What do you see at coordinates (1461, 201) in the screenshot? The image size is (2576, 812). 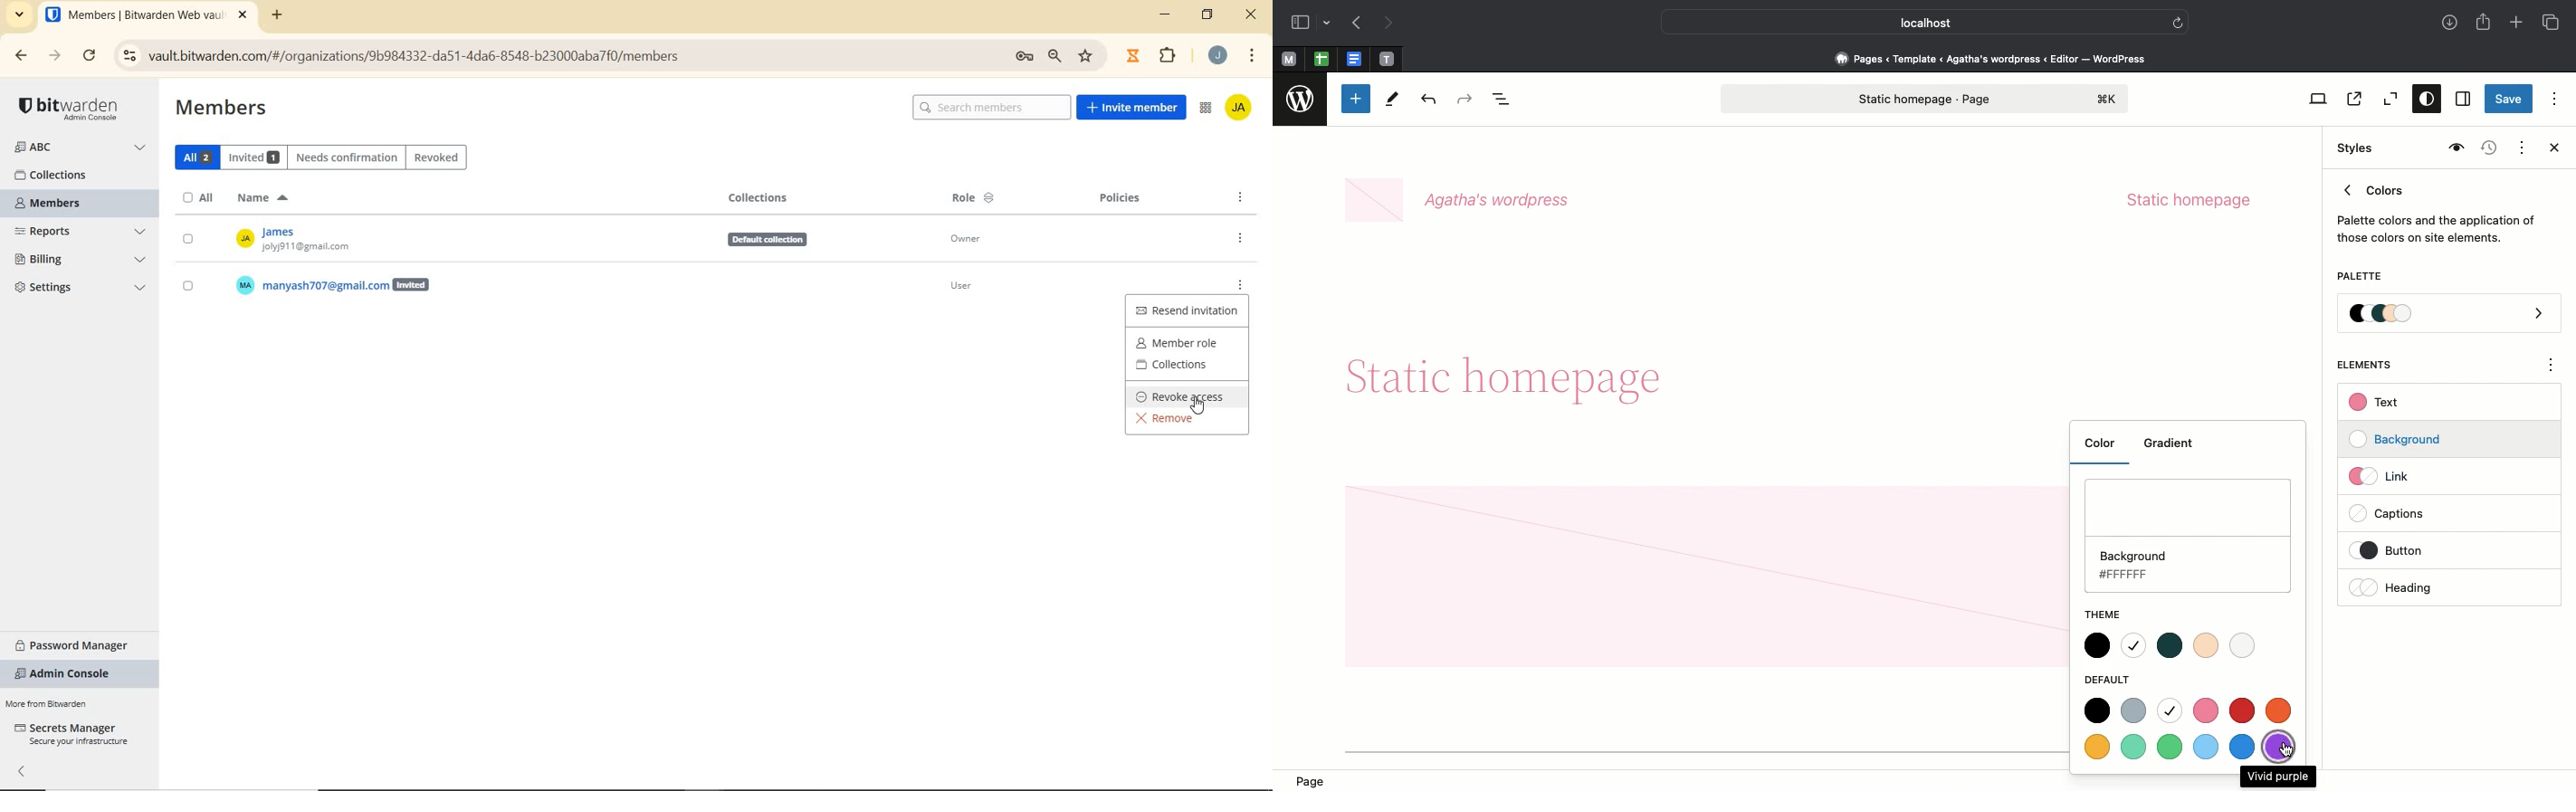 I see `Wordpress name` at bounding box center [1461, 201].